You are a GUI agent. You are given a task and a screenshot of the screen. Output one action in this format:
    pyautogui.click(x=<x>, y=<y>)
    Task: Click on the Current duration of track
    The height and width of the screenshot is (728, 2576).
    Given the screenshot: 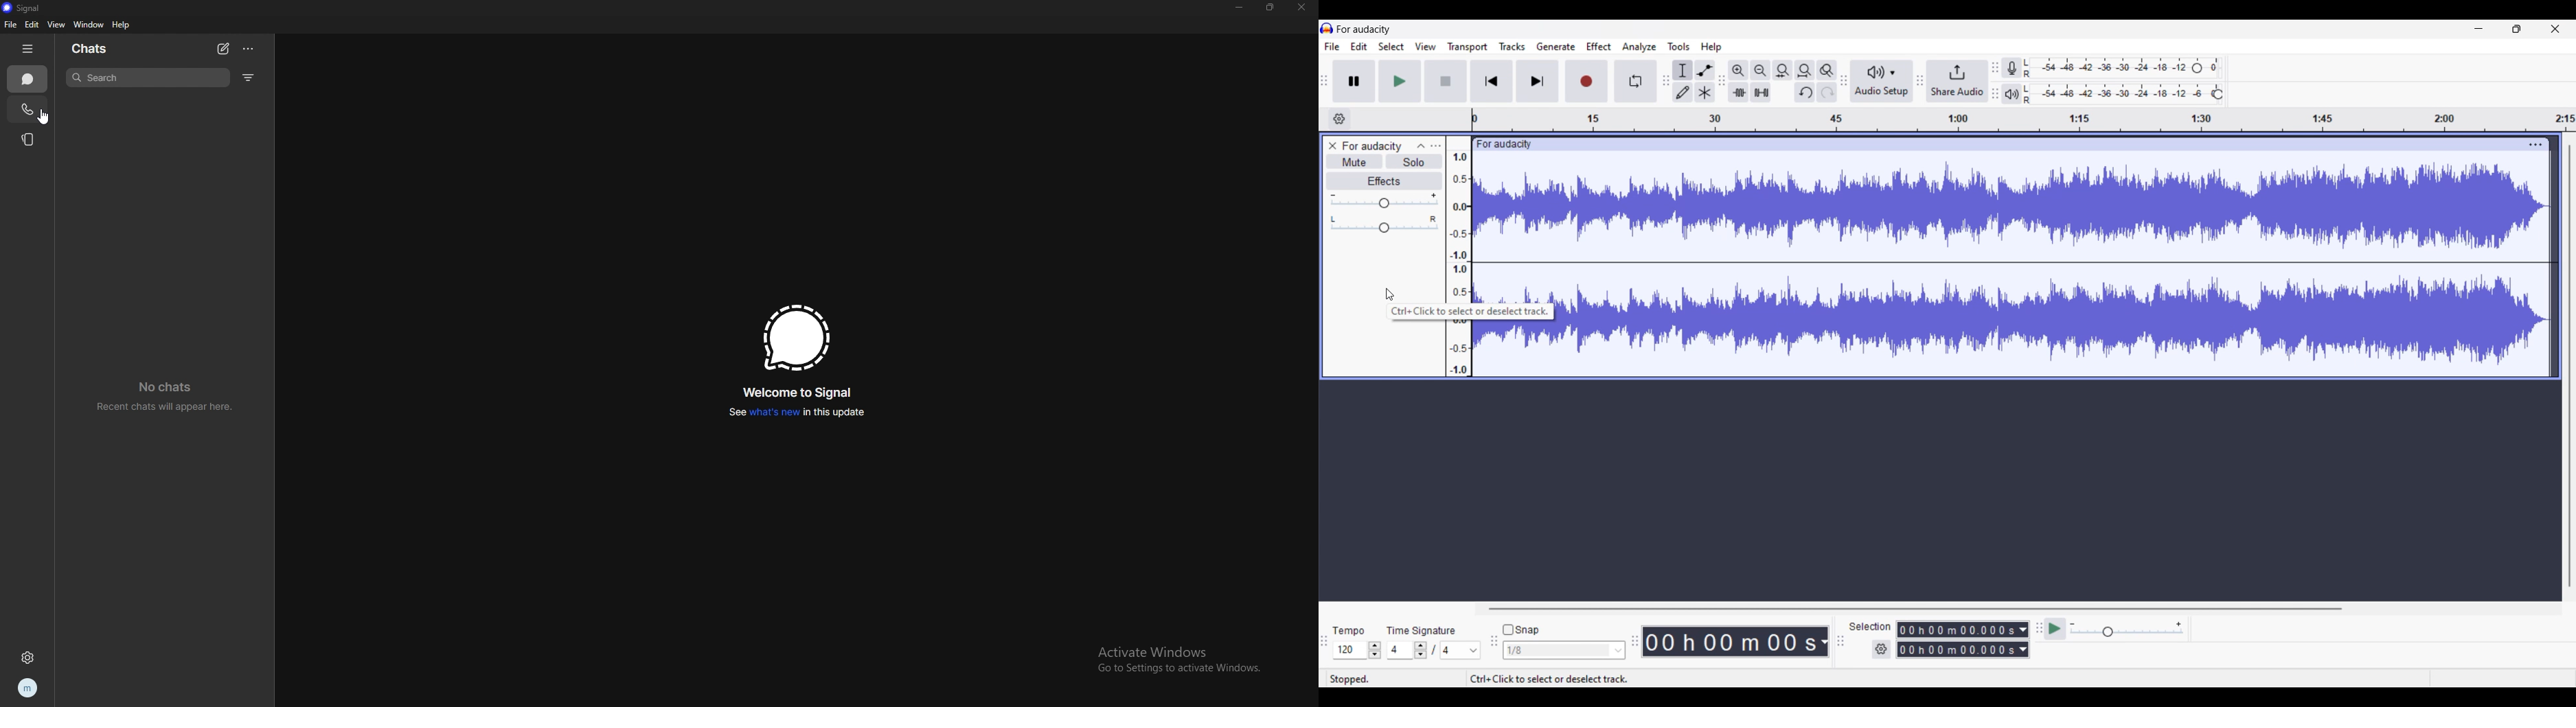 What is the action you would take?
    pyautogui.click(x=1729, y=642)
    